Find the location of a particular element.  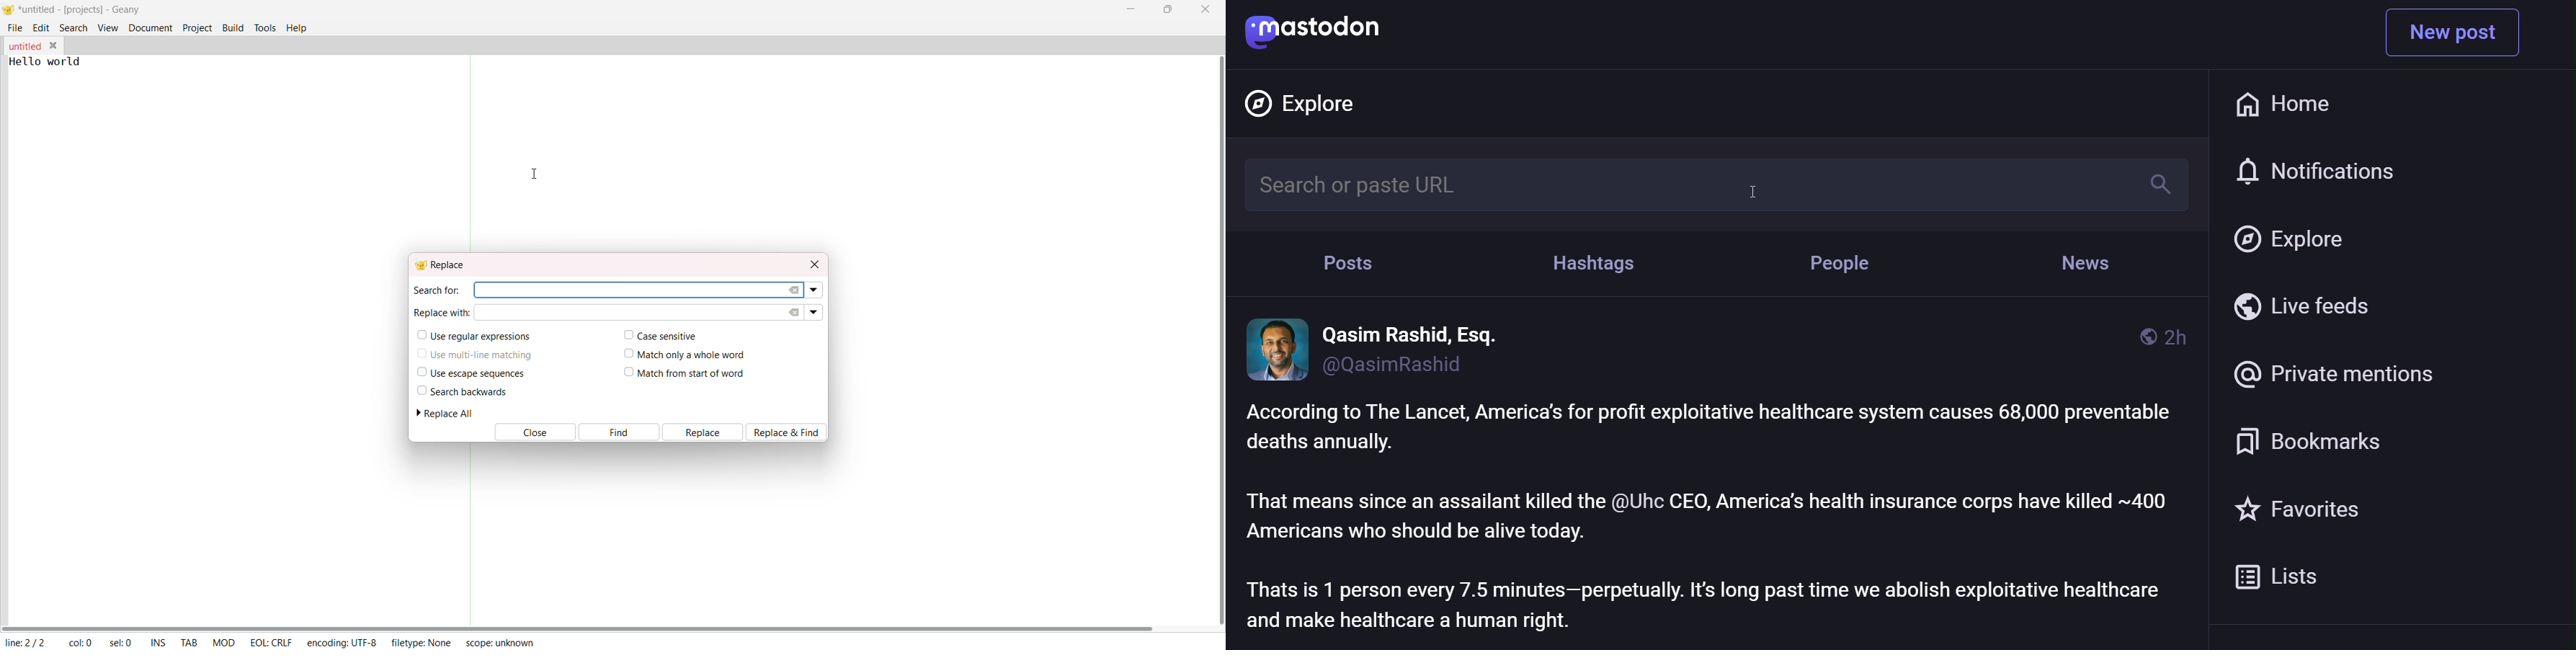

explore is located at coordinates (2291, 237).